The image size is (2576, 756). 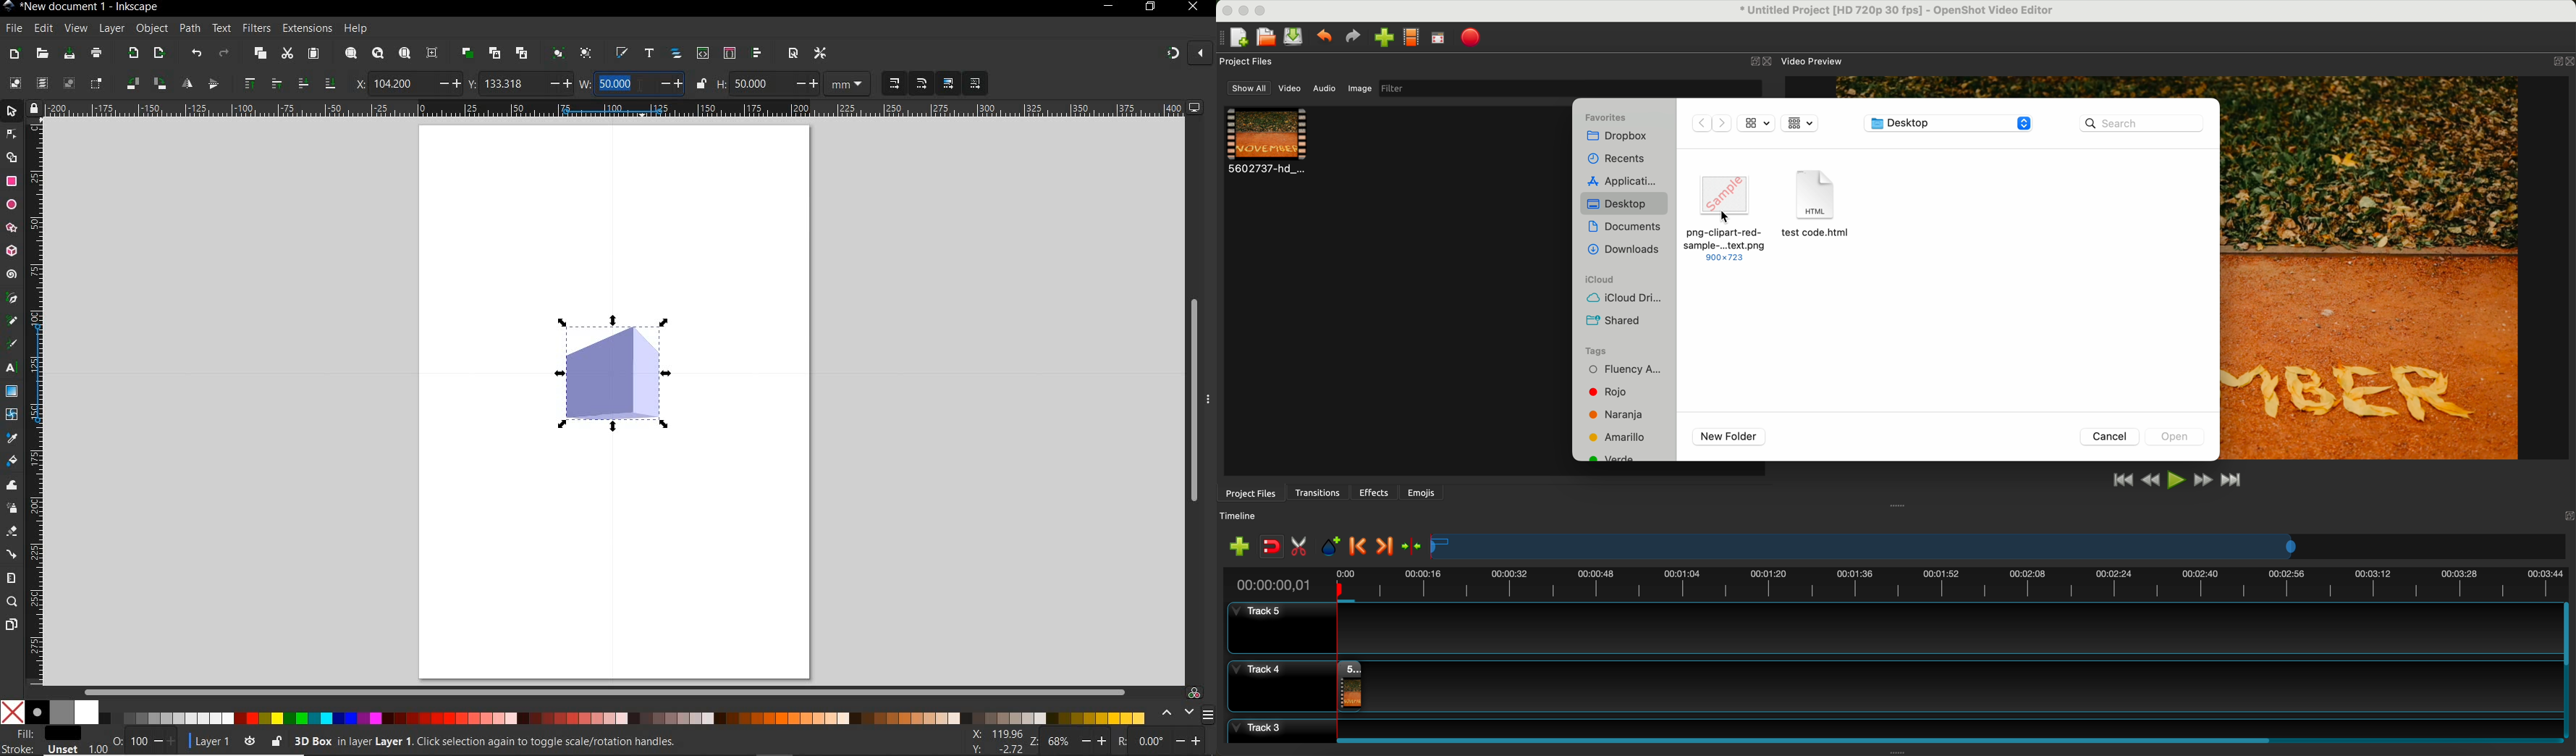 What do you see at coordinates (12, 345) in the screenshot?
I see `calligraphy tool` at bounding box center [12, 345].